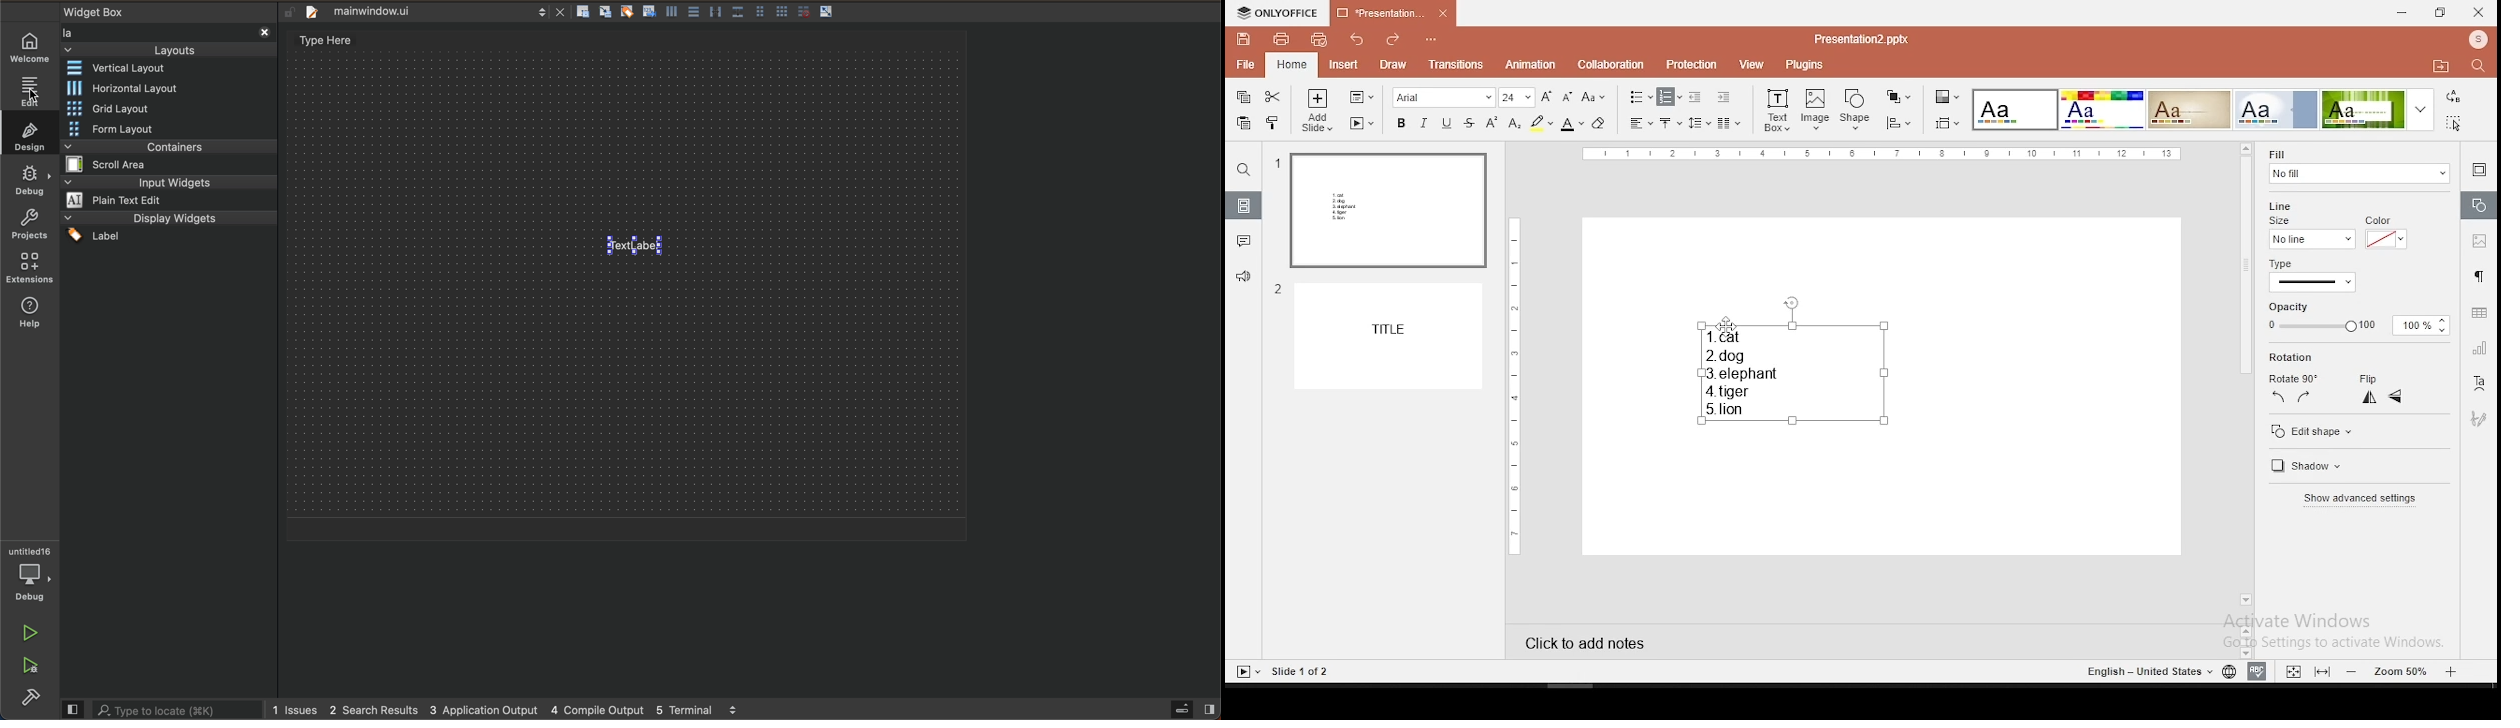 Image resolution: width=2520 pixels, height=728 pixels. Describe the element at coordinates (2477, 313) in the screenshot. I see `table settings` at that location.